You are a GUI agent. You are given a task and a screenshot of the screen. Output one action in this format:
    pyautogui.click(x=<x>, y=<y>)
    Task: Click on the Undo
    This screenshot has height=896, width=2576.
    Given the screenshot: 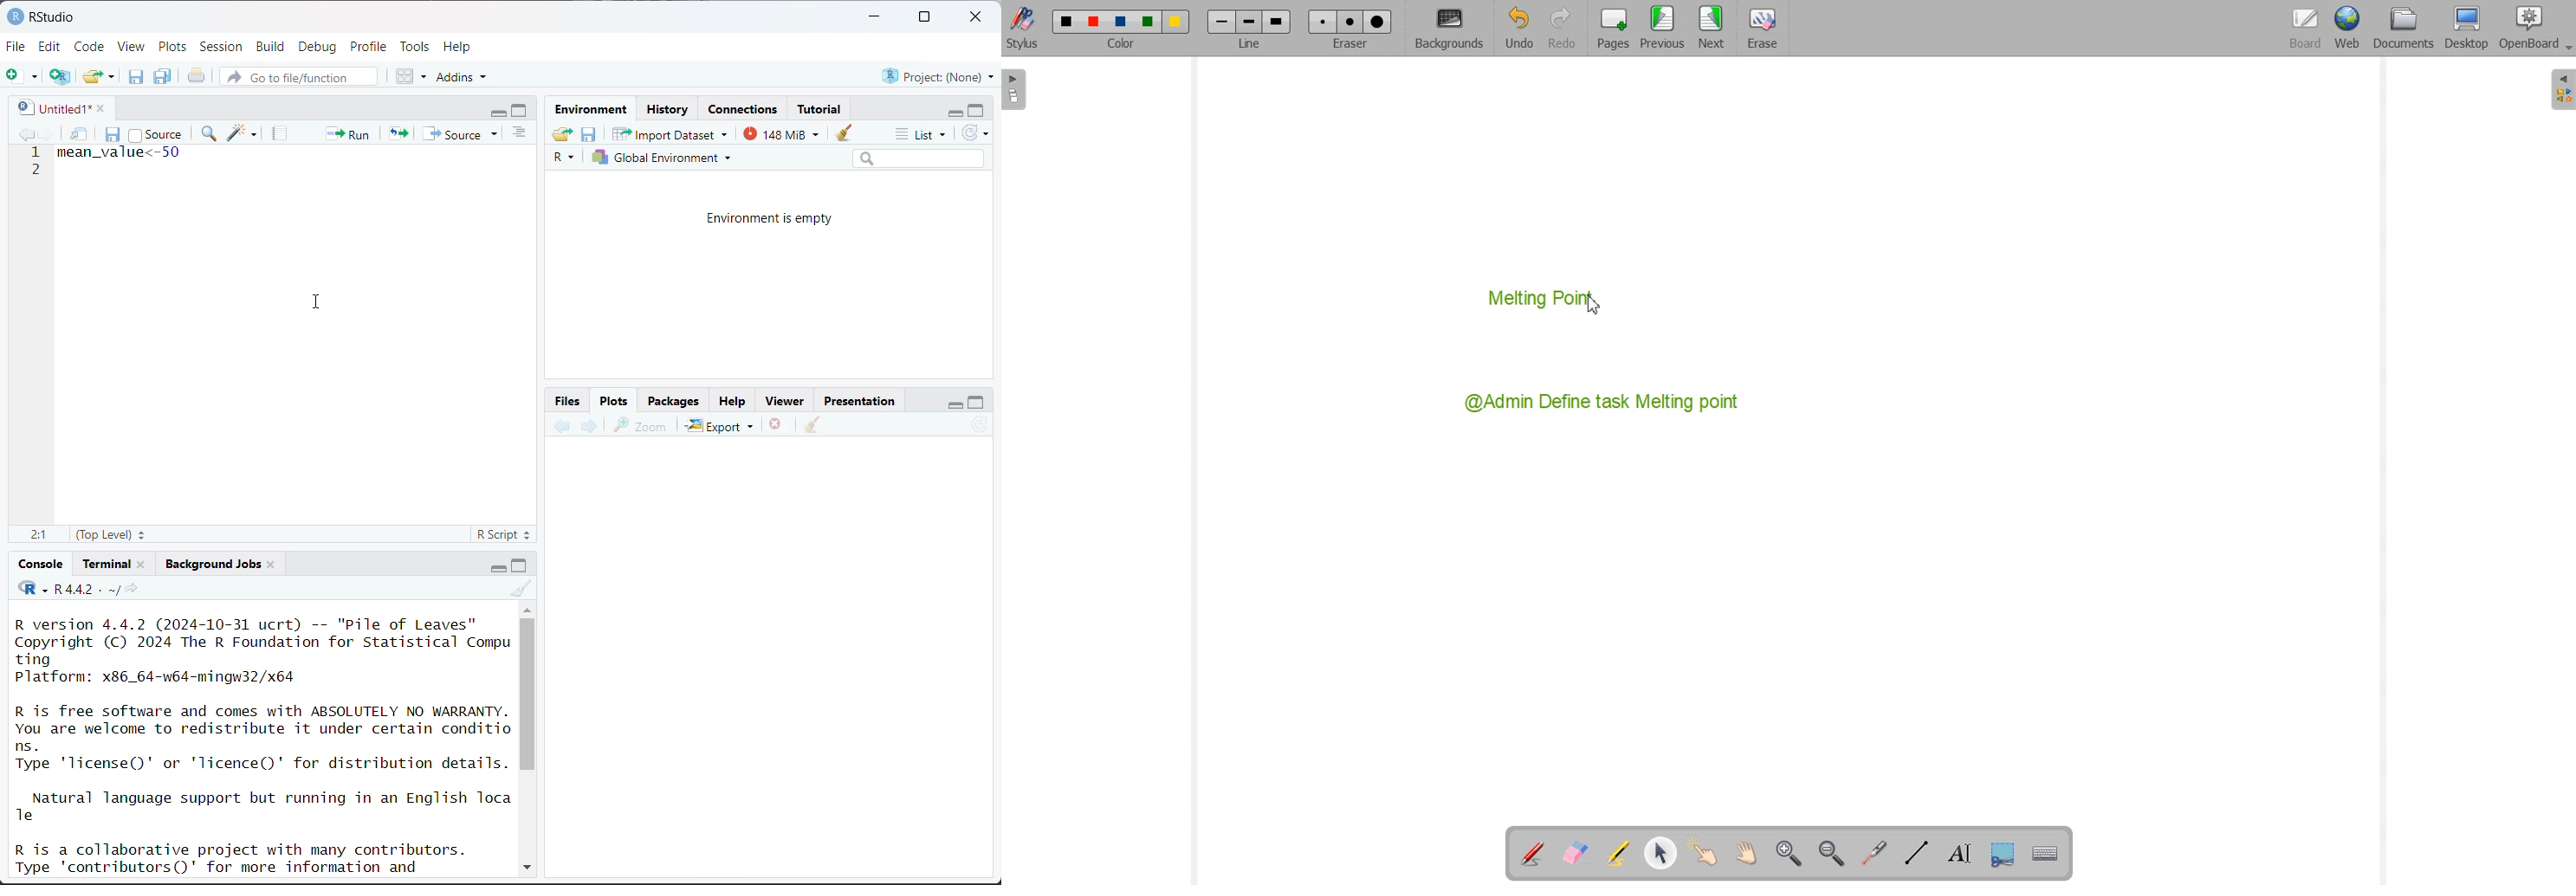 What is the action you would take?
    pyautogui.click(x=1519, y=28)
    